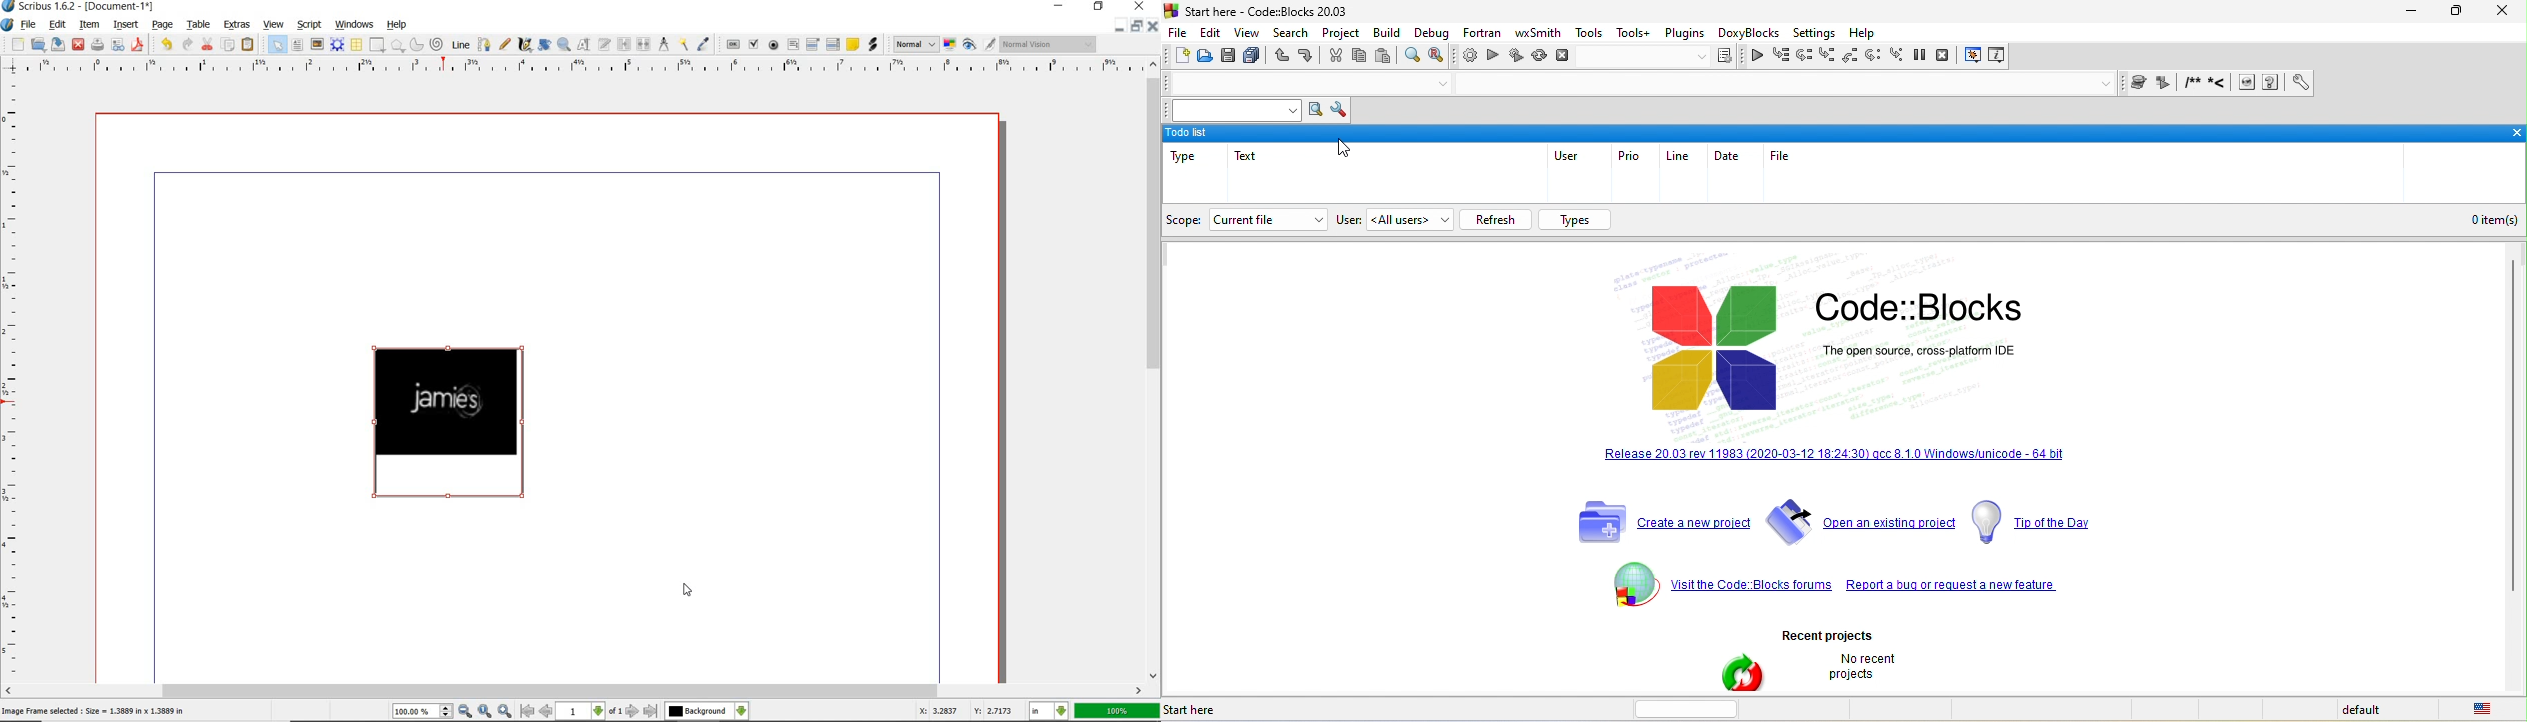  What do you see at coordinates (574, 690) in the screenshot?
I see `Scroll bar` at bounding box center [574, 690].